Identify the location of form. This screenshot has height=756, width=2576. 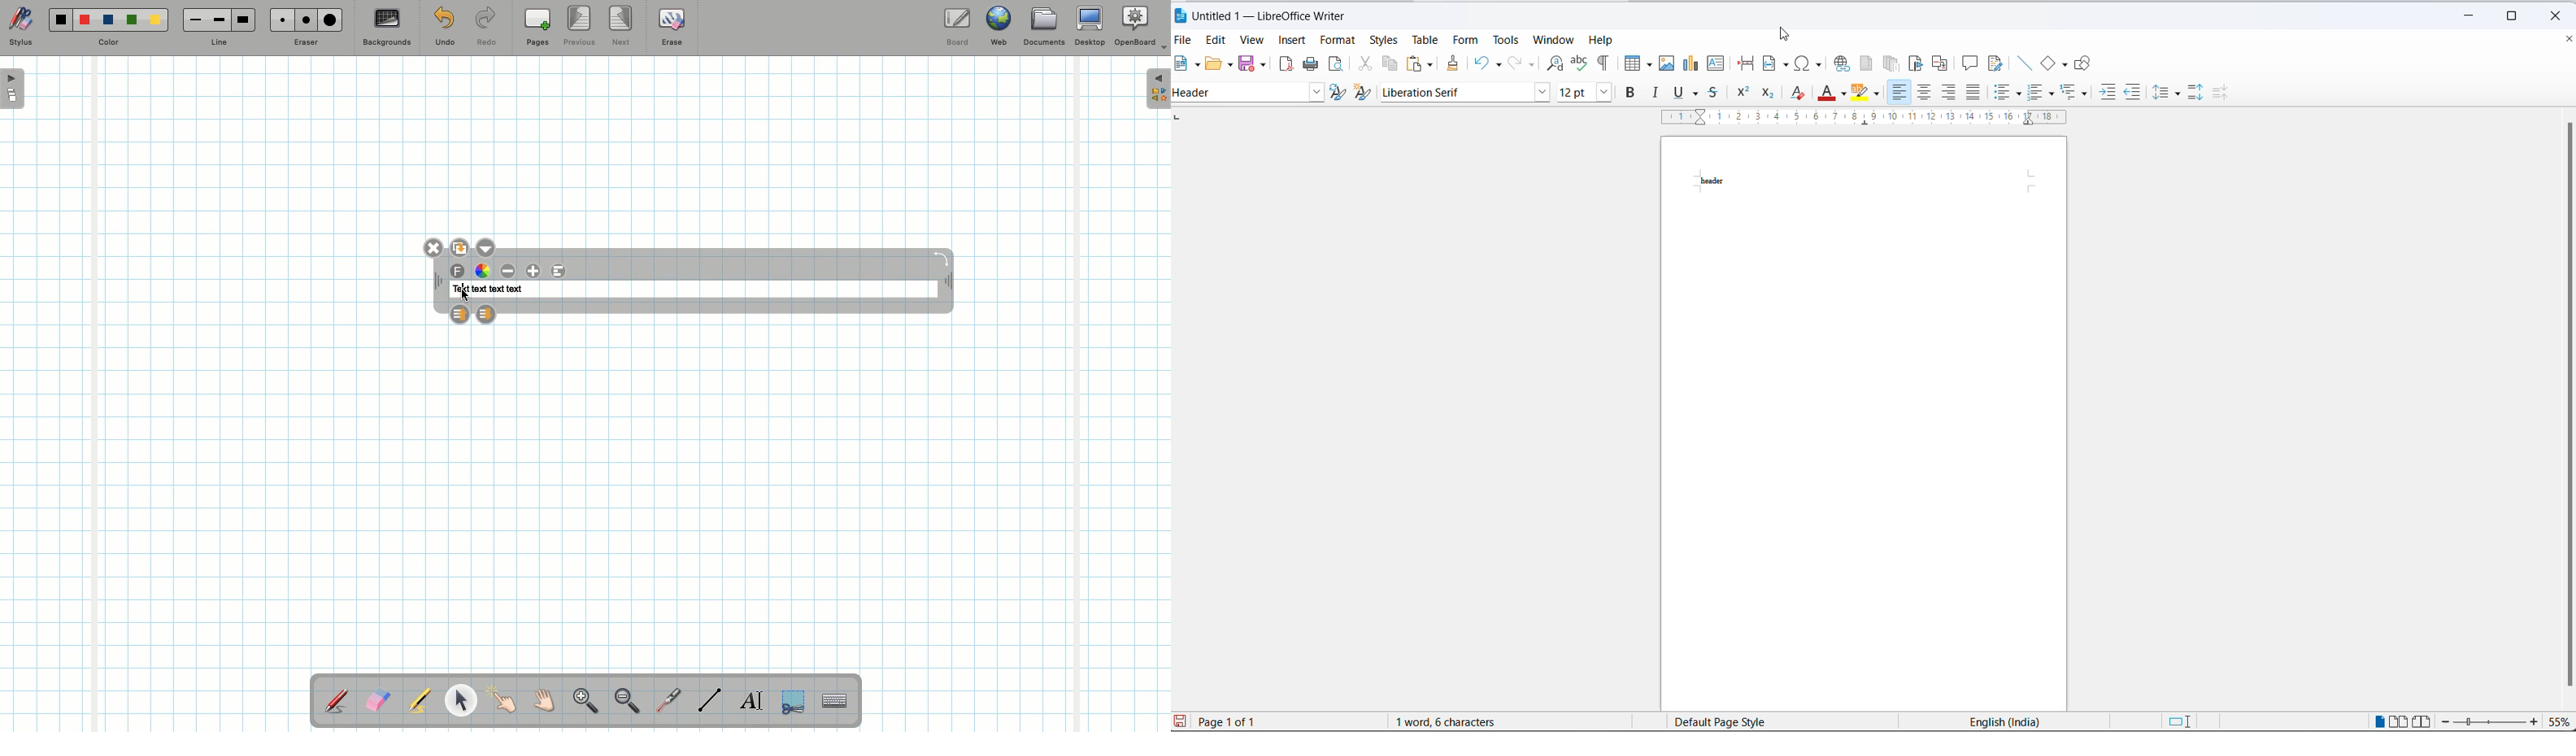
(1468, 40).